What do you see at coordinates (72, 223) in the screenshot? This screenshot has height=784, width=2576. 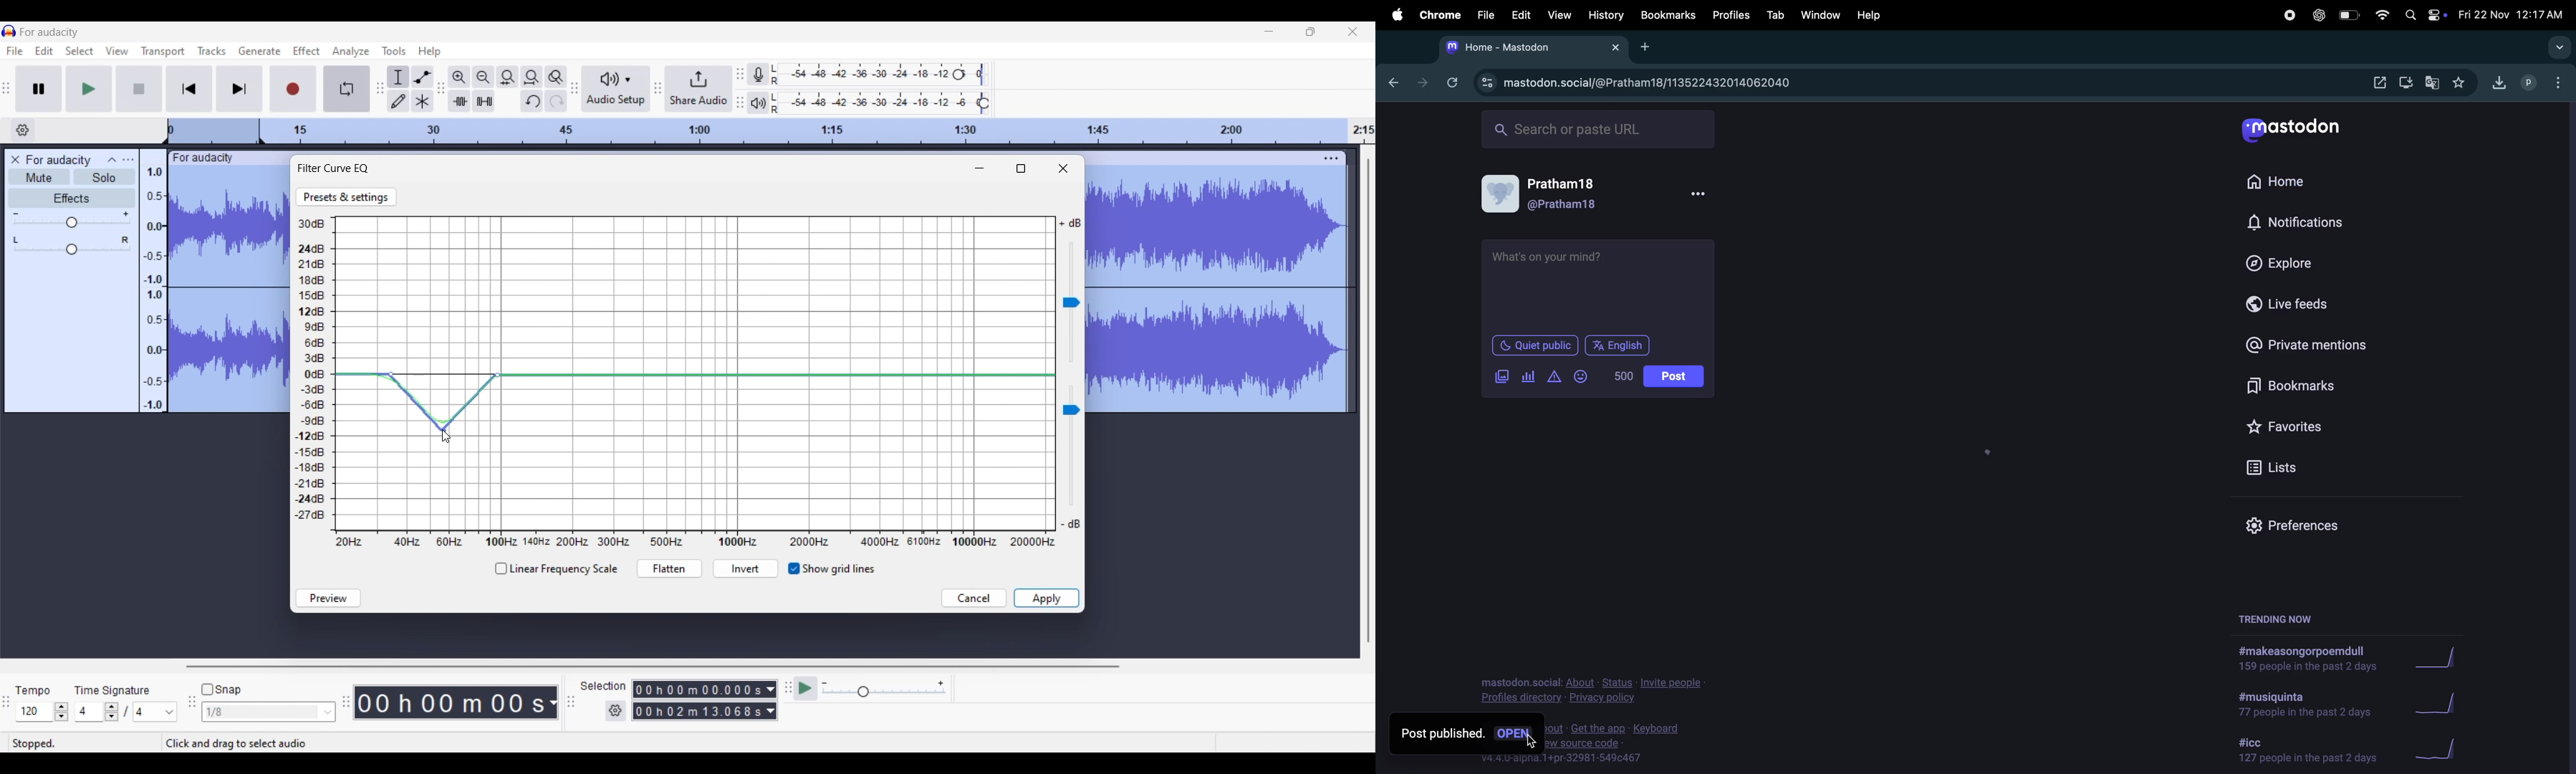 I see `Change gain` at bounding box center [72, 223].